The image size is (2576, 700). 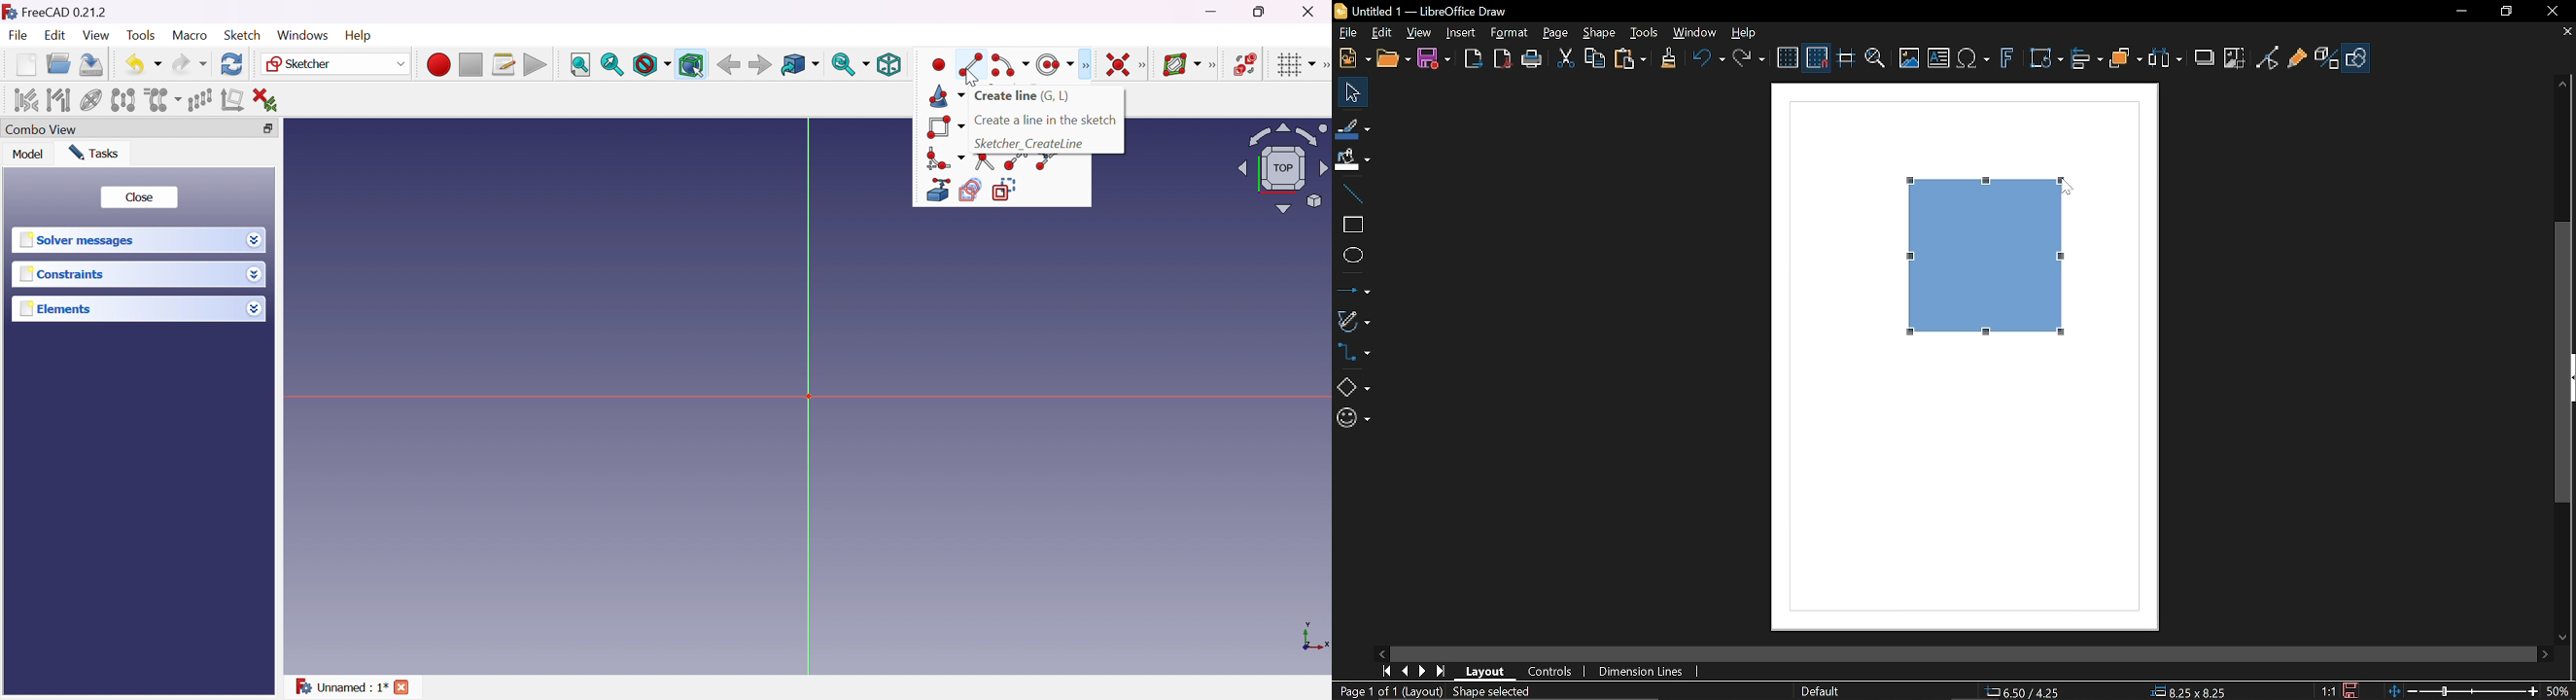 I want to click on Add text, so click(x=1939, y=59).